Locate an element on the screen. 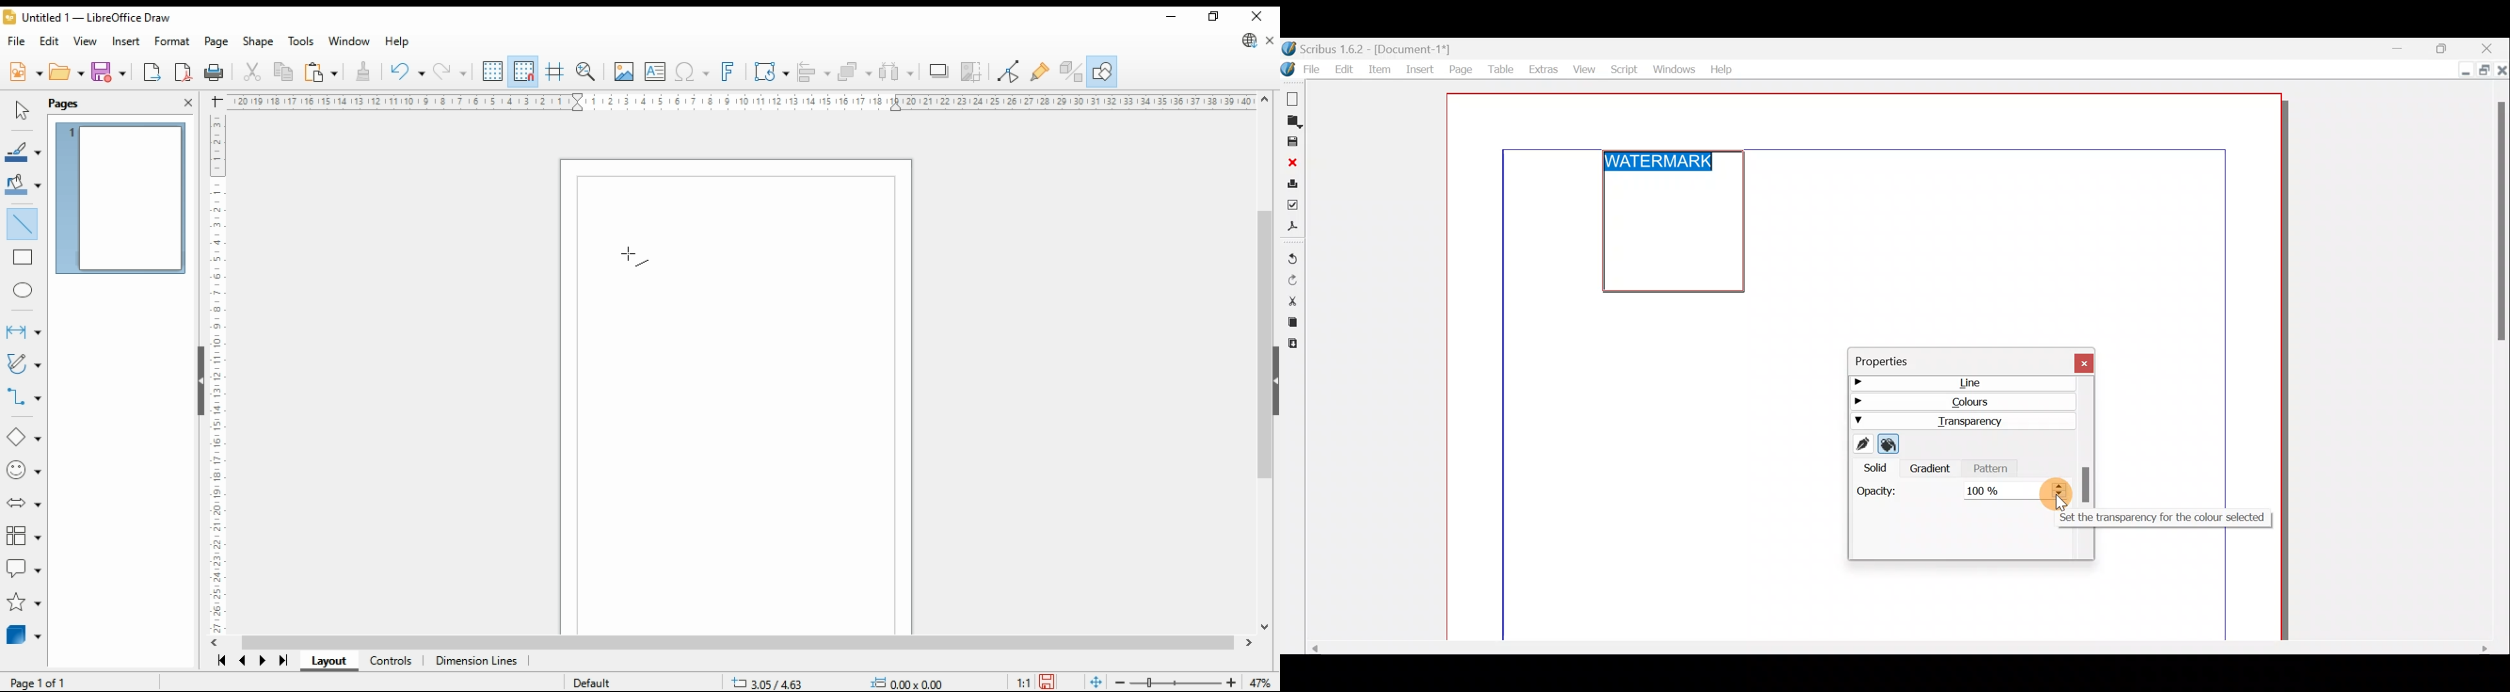  Paste is located at coordinates (1291, 345).